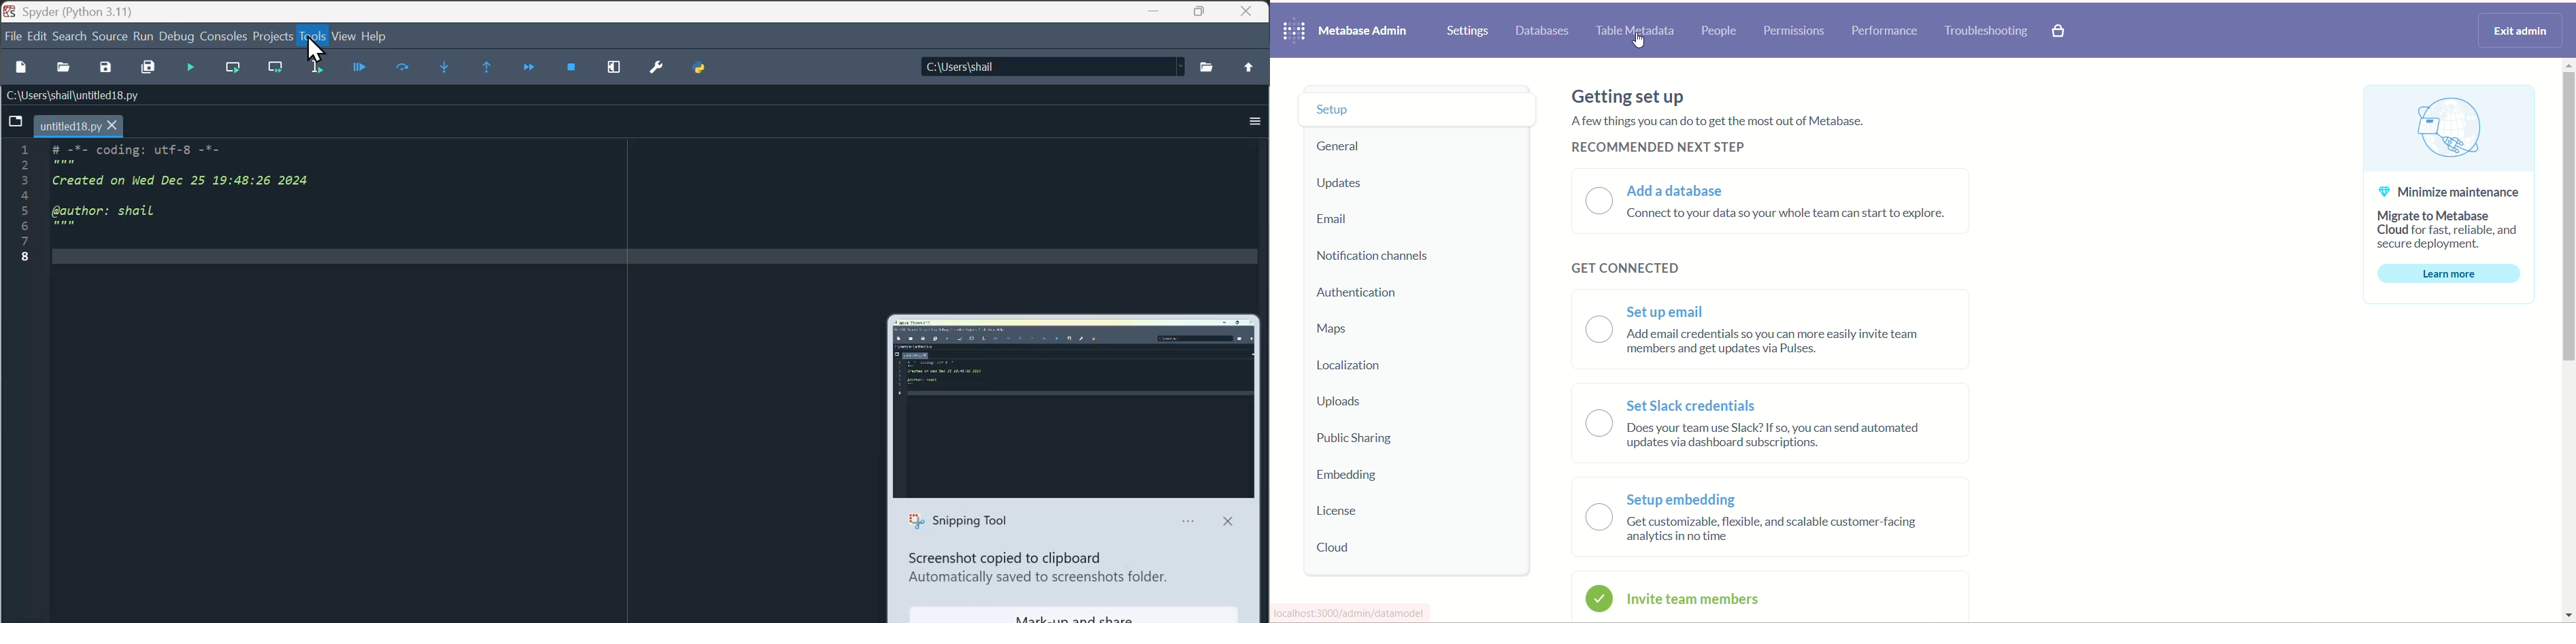 The height and width of the screenshot is (644, 2576). Describe the element at coordinates (1684, 192) in the screenshot. I see `add a database` at that location.